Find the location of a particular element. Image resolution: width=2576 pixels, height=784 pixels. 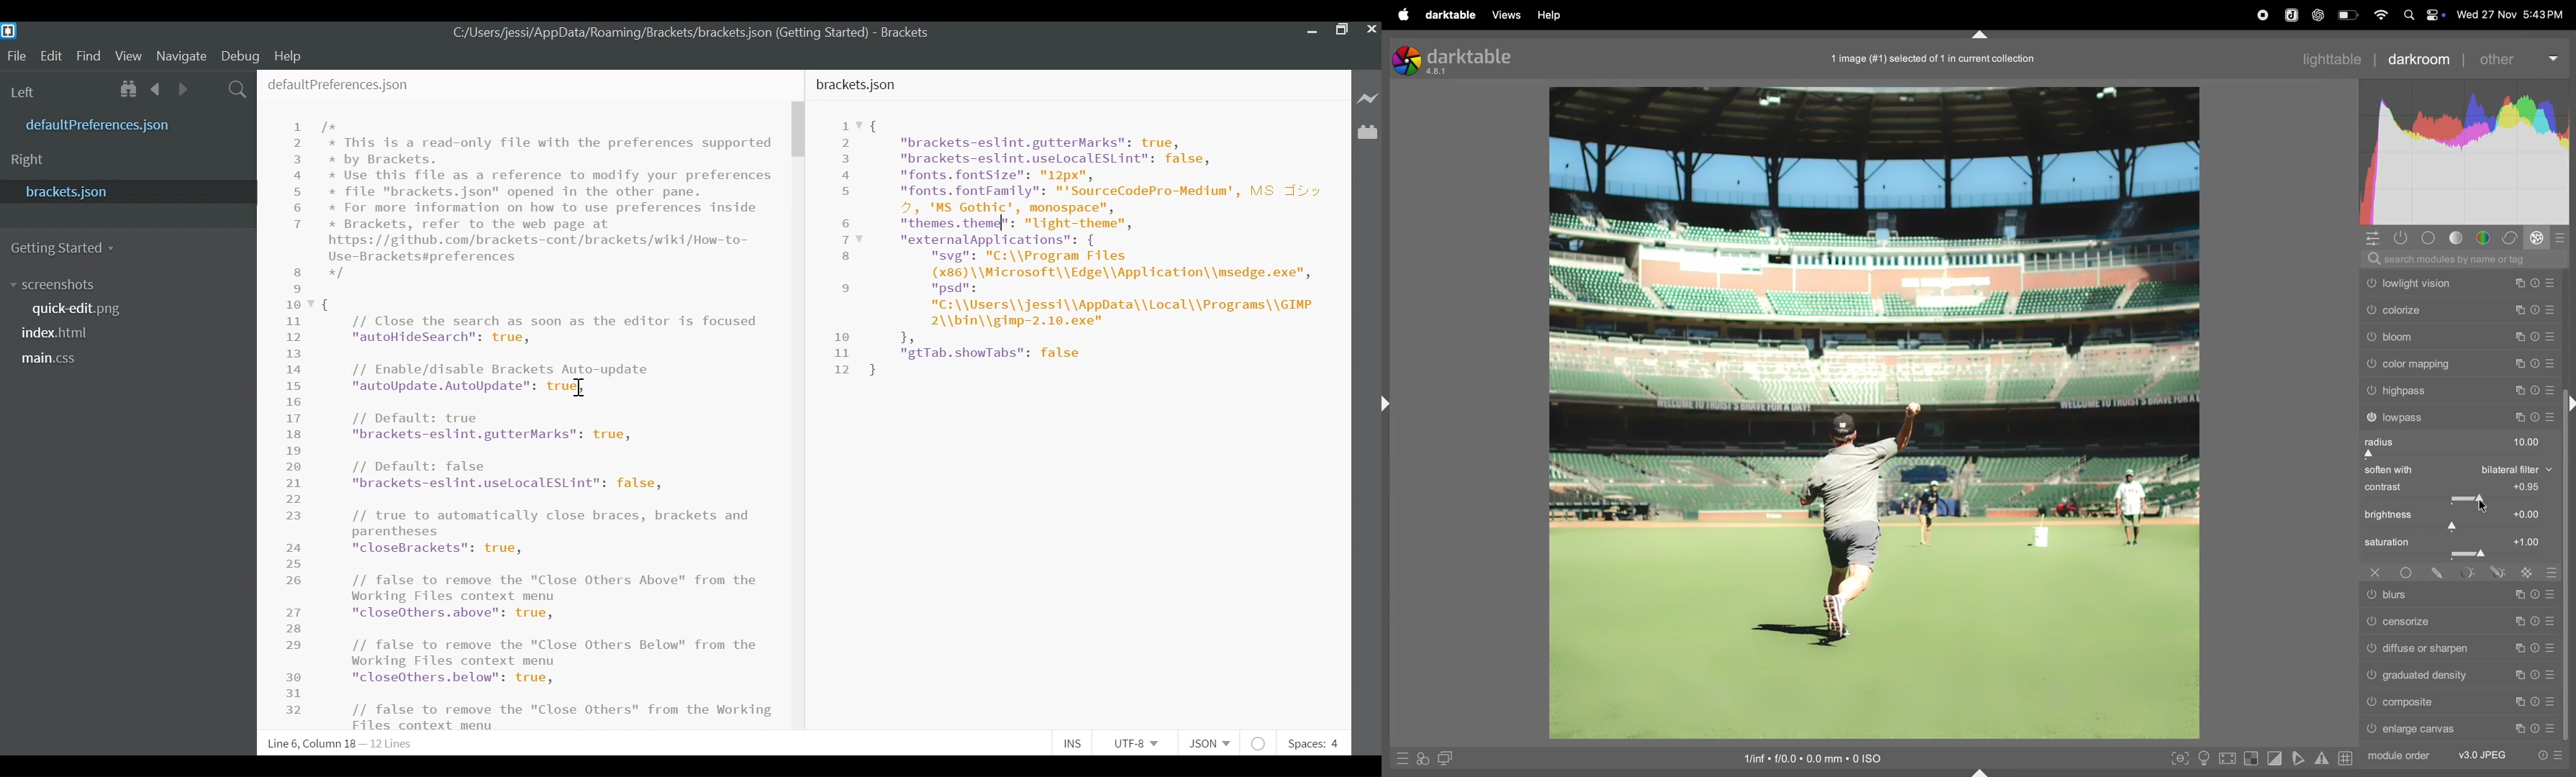

parametric mask is located at coordinates (2467, 574).